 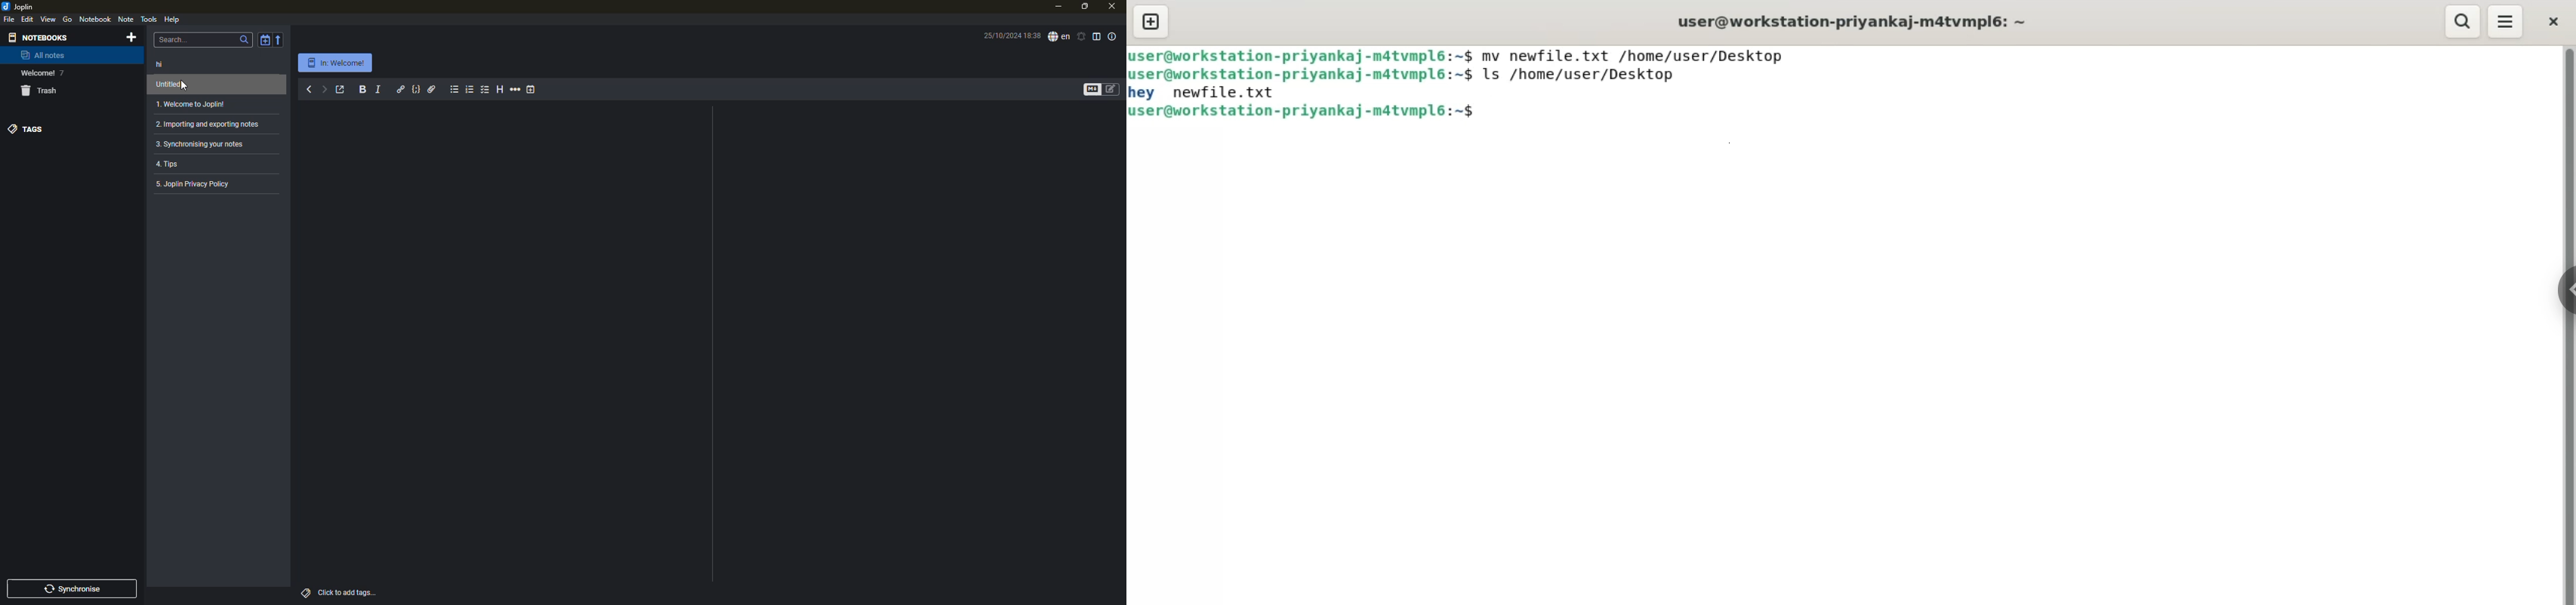 I want to click on edit, so click(x=27, y=19).